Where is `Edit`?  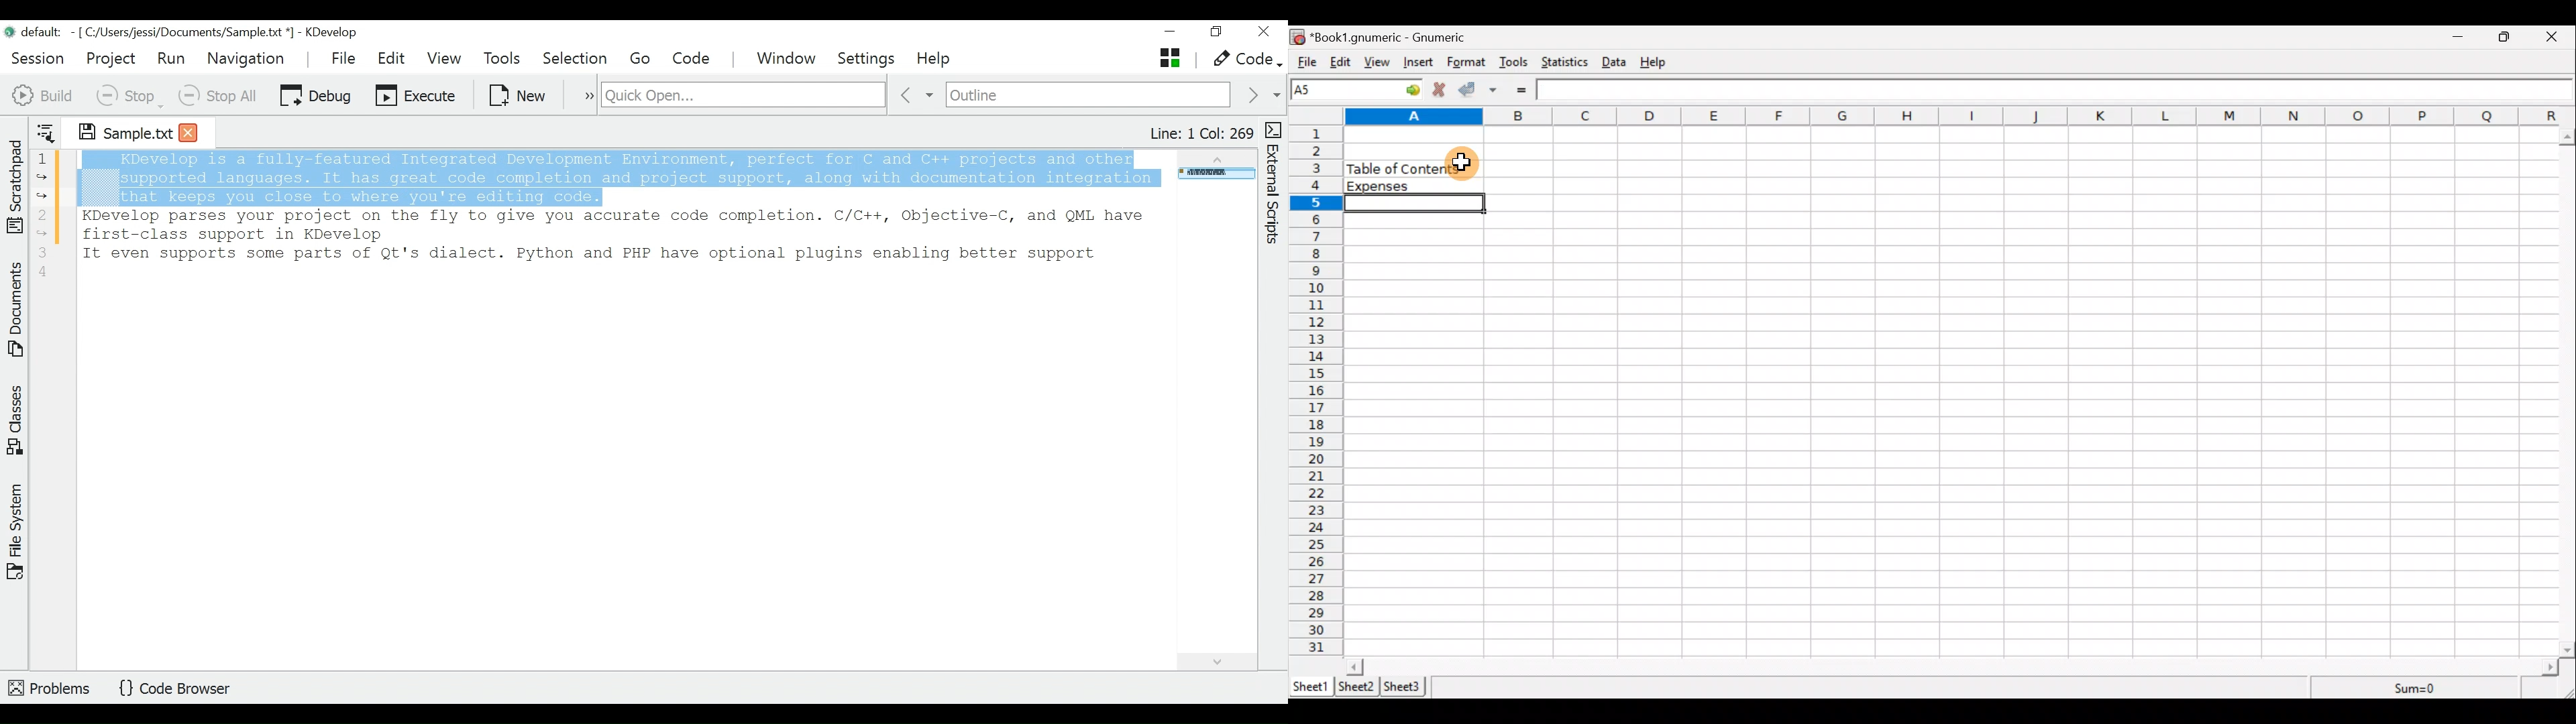
Edit is located at coordinates (1340, 63).